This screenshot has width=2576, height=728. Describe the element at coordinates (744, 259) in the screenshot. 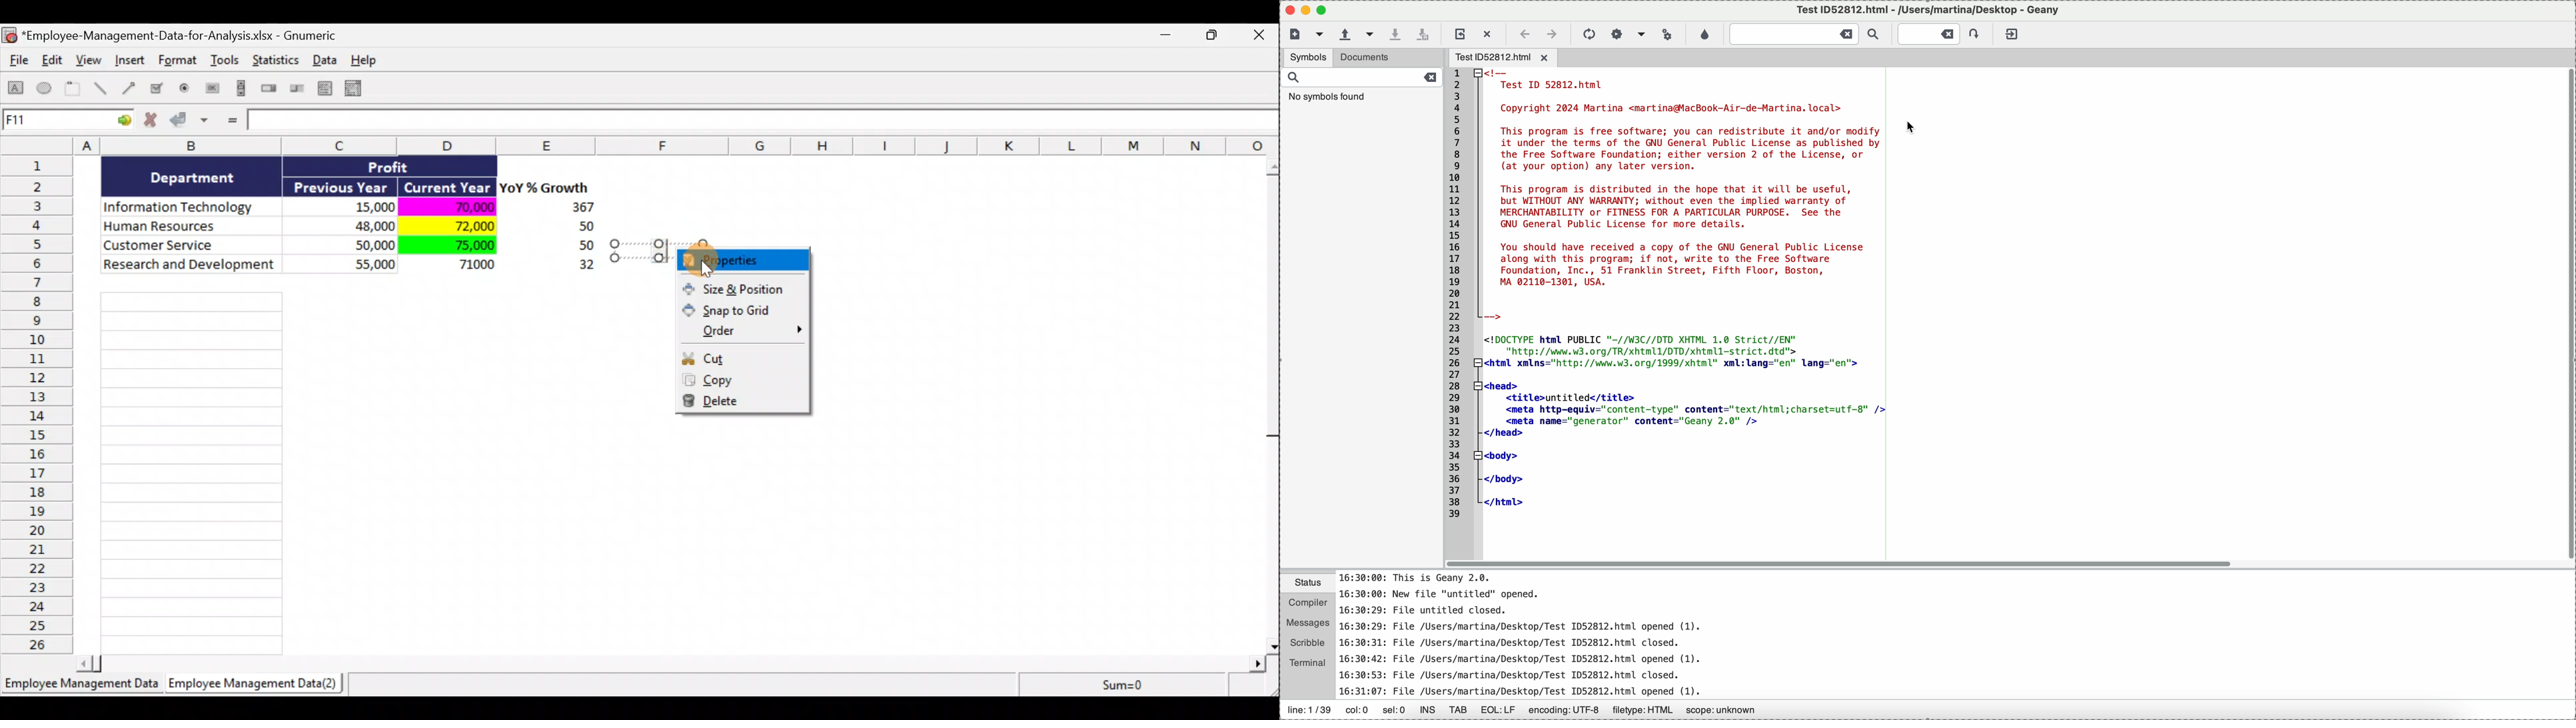

I see `Properties` at that location.